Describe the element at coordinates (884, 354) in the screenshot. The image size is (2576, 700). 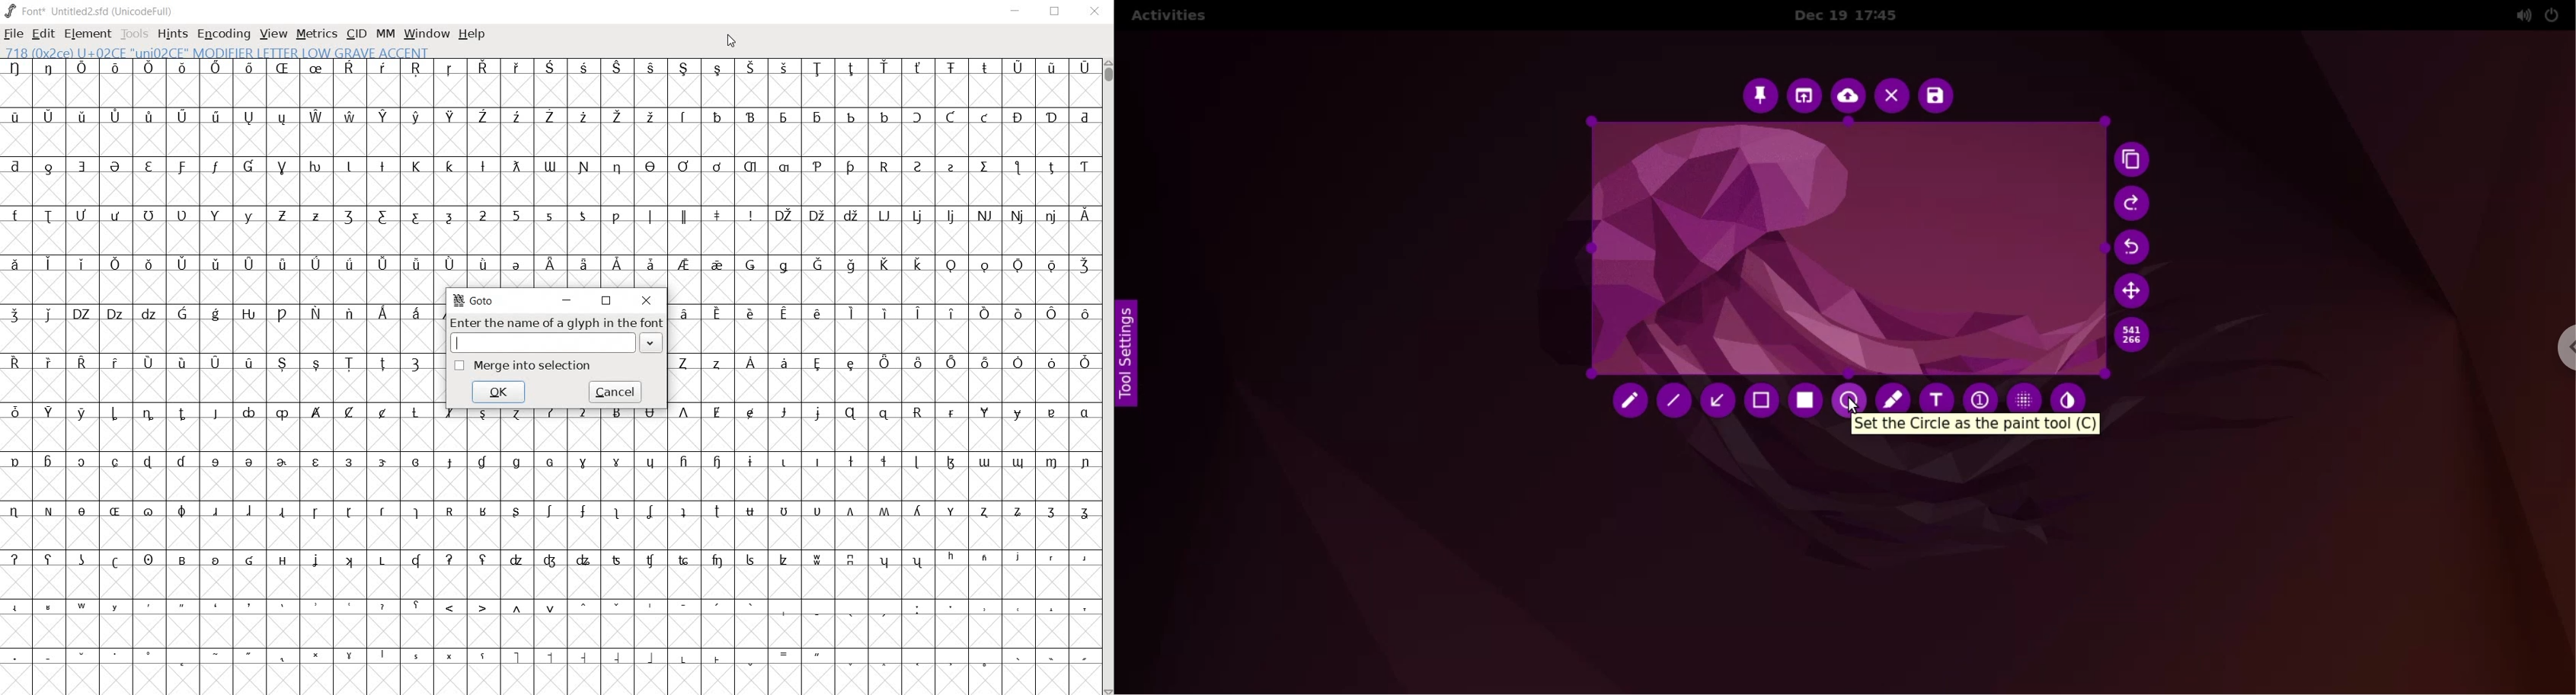
I see `glyph characters` at that location.